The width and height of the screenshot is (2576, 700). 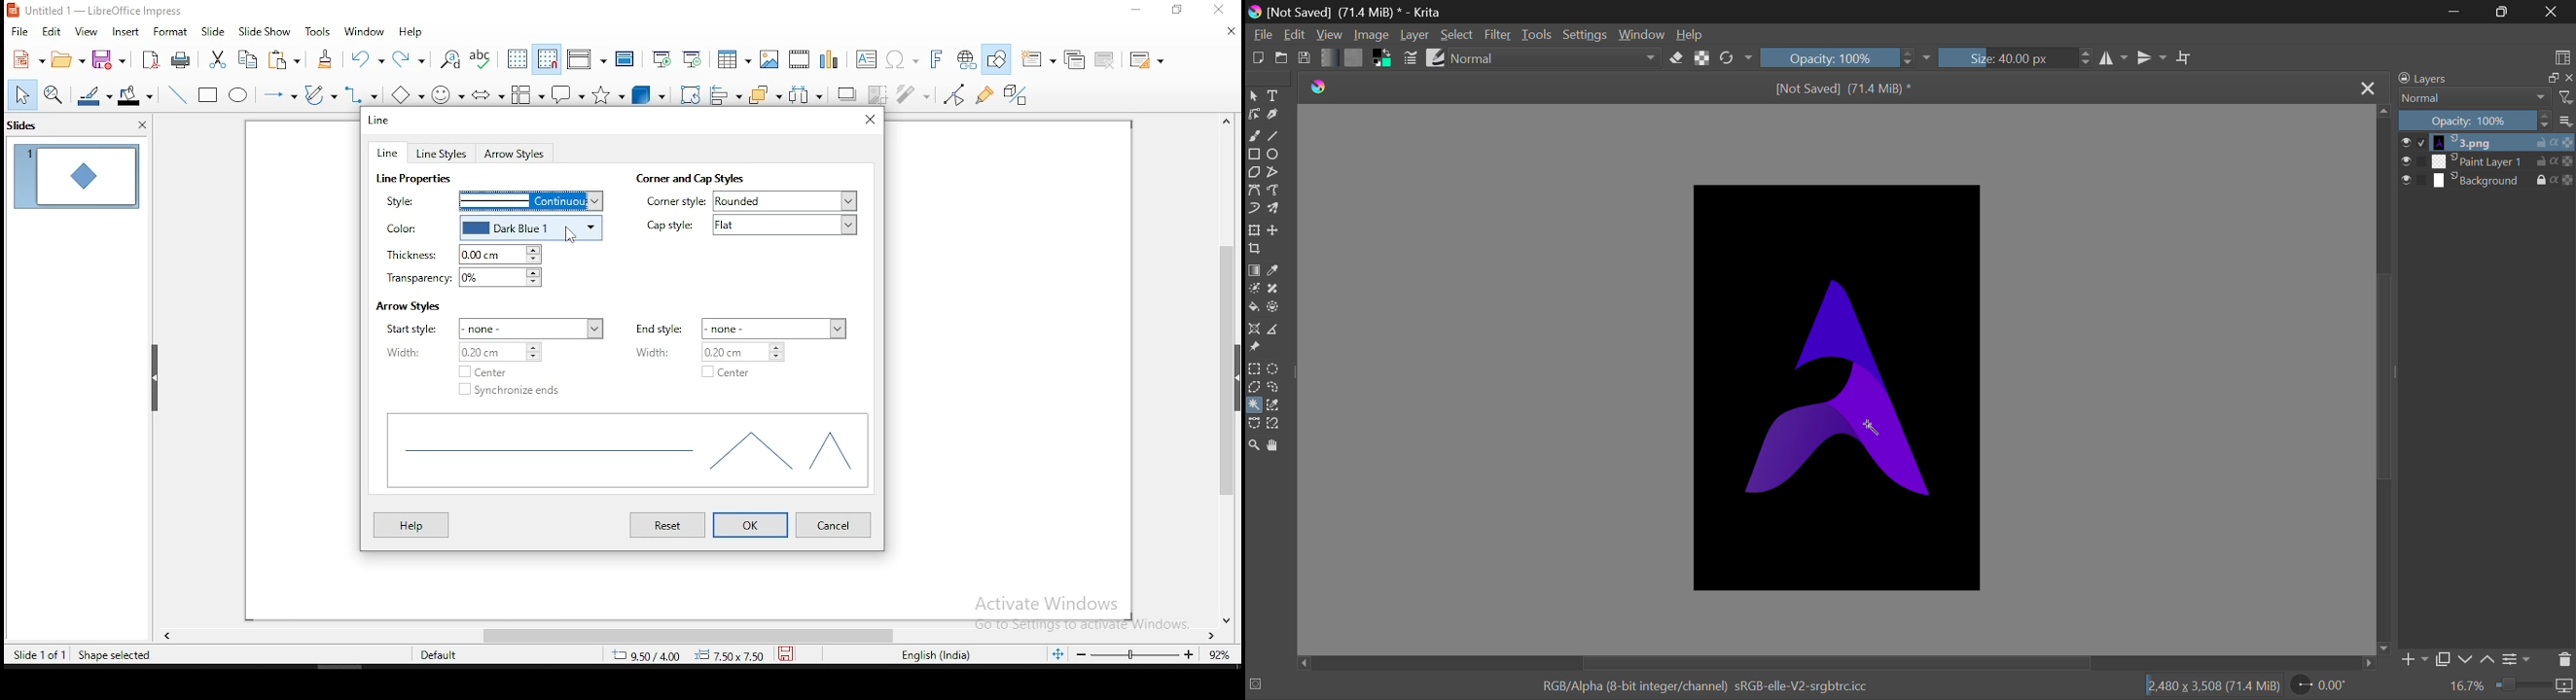 What do you see at coordinates (411, 525) in the screenshot?
I see `hwlp` at bounding box center [411, 525].